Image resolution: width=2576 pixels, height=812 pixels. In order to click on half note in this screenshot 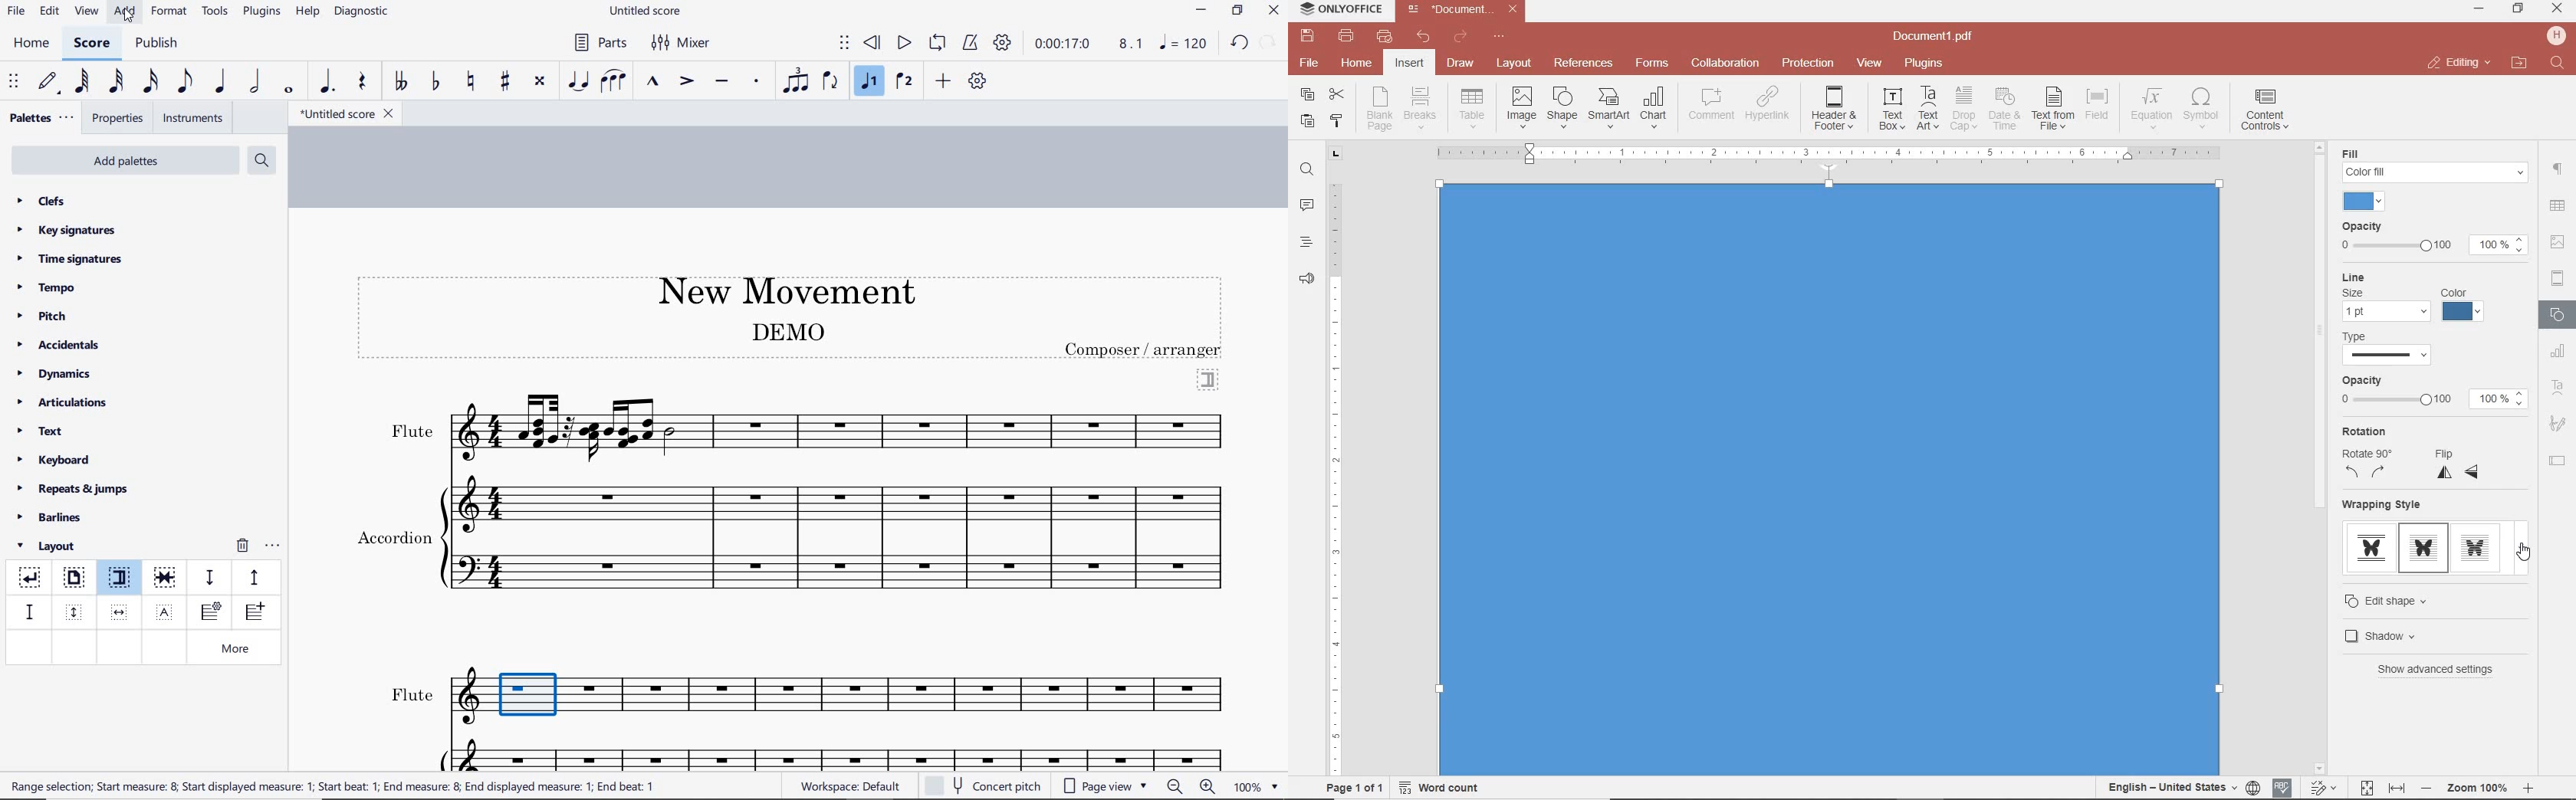, I will do `click(255, 82)`.